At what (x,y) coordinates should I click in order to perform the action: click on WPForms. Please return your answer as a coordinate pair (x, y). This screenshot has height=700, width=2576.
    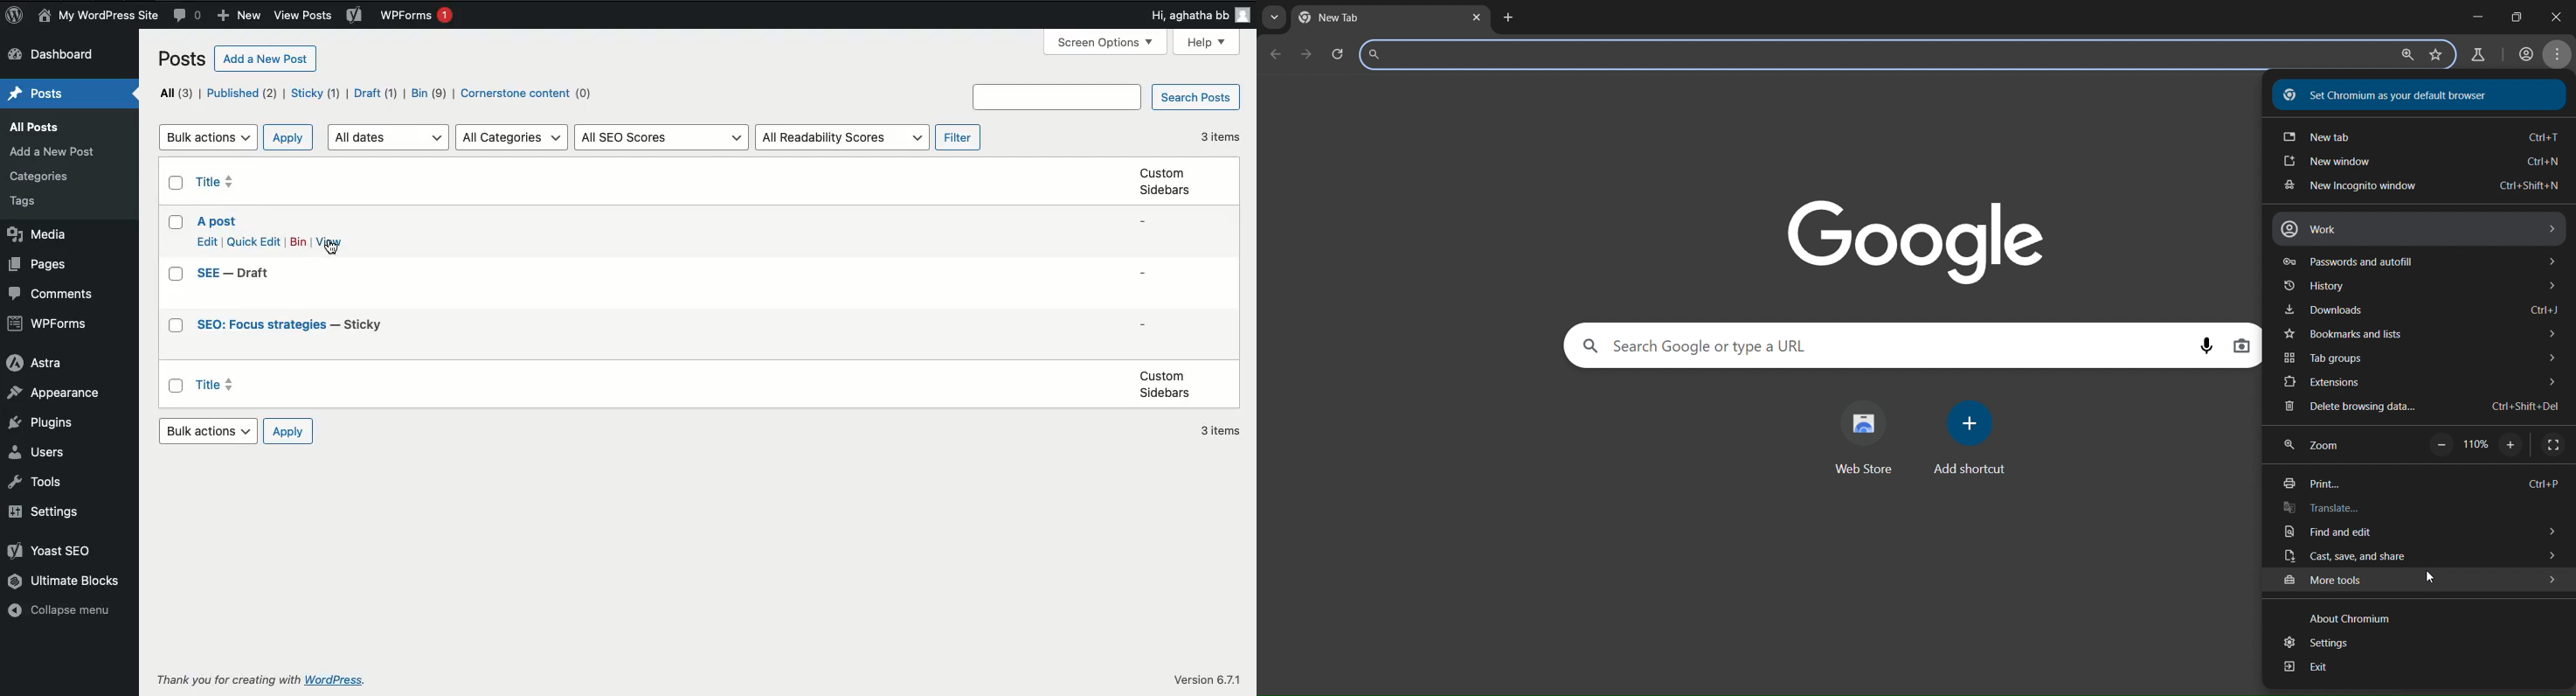
    Looking at the image, I should click on (46, 324).